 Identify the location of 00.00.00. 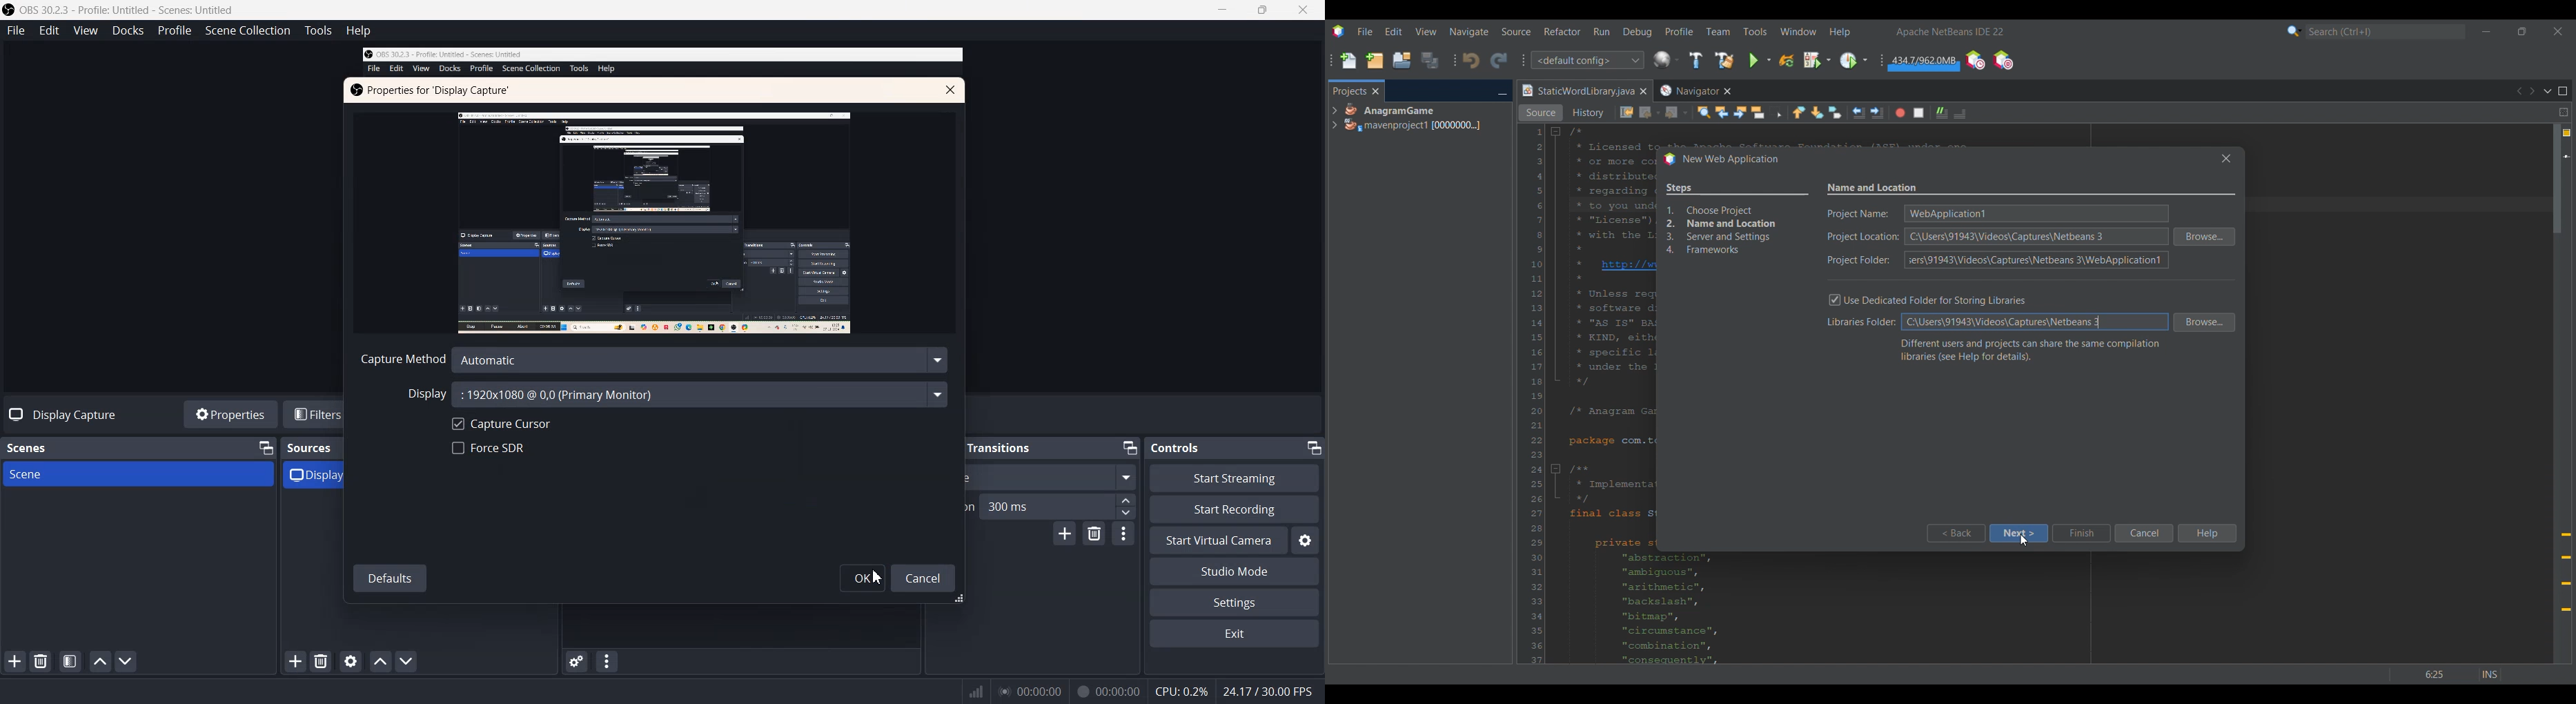
(1031, 691).